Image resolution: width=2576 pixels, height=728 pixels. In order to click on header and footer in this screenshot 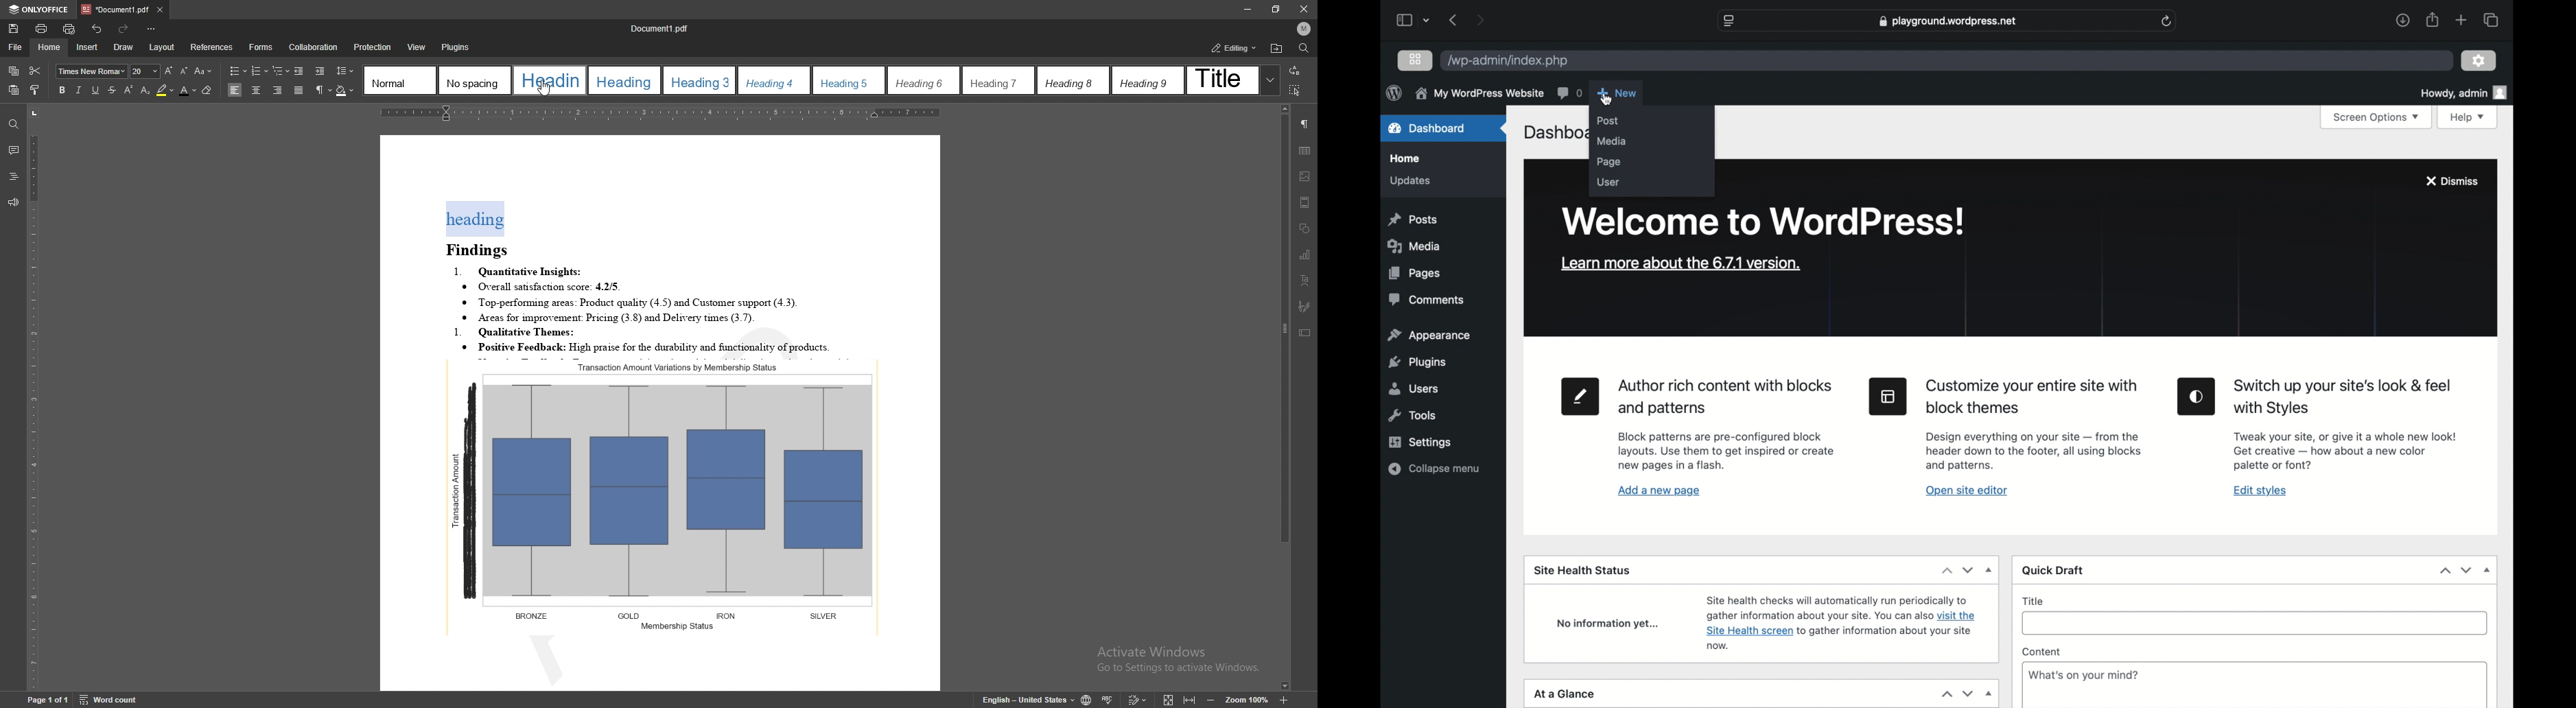, I will do `click(1304, 202)`.